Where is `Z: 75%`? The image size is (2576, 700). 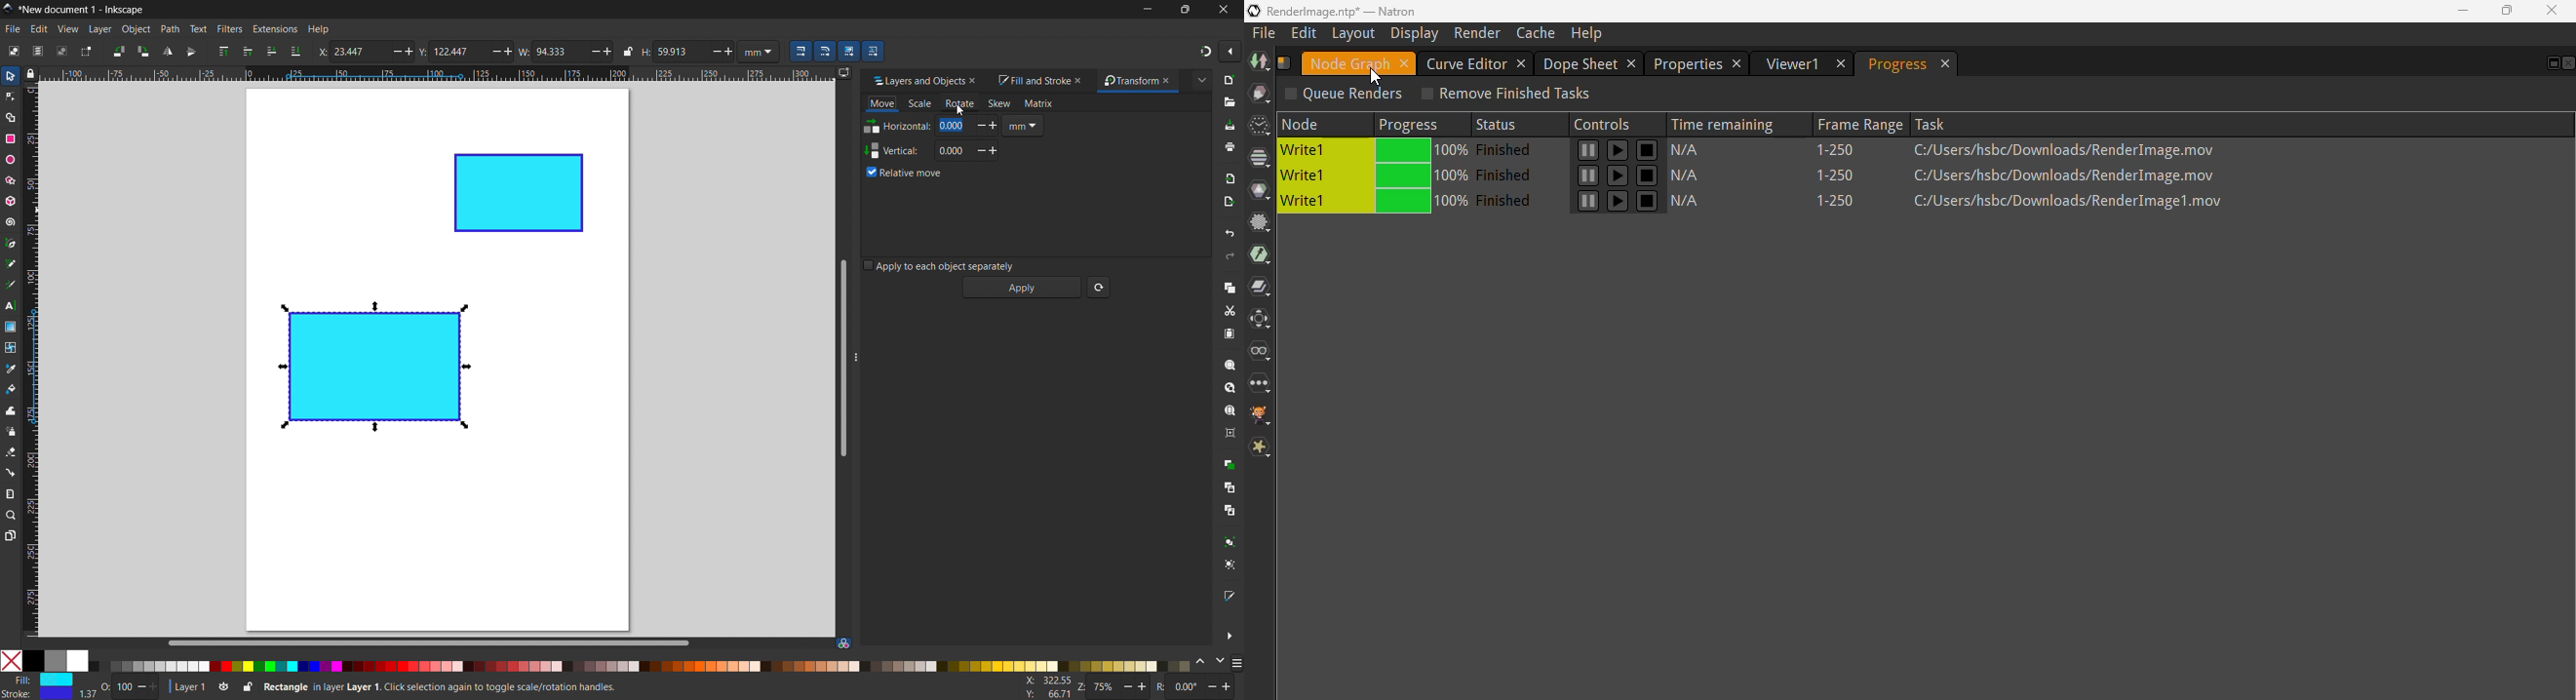 Z: 75% is located at coordinates (1114, 688).